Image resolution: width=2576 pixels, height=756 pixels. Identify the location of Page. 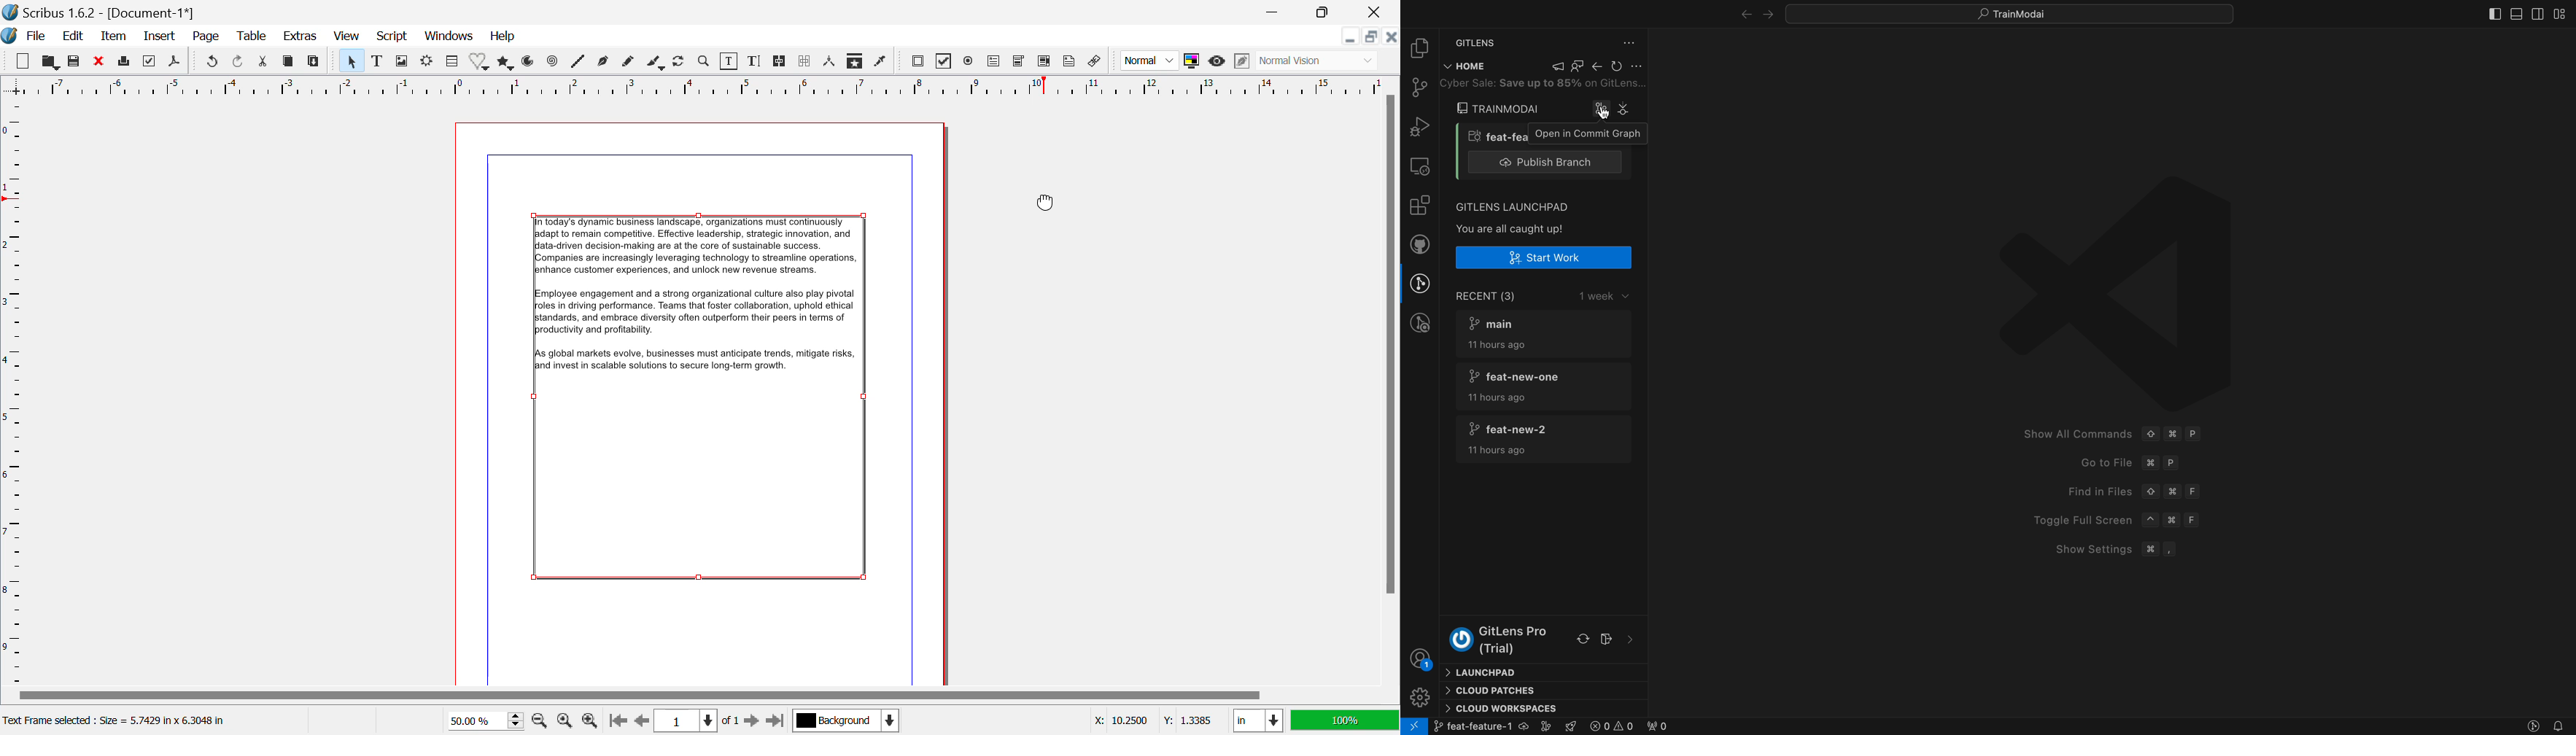
(206, 38).